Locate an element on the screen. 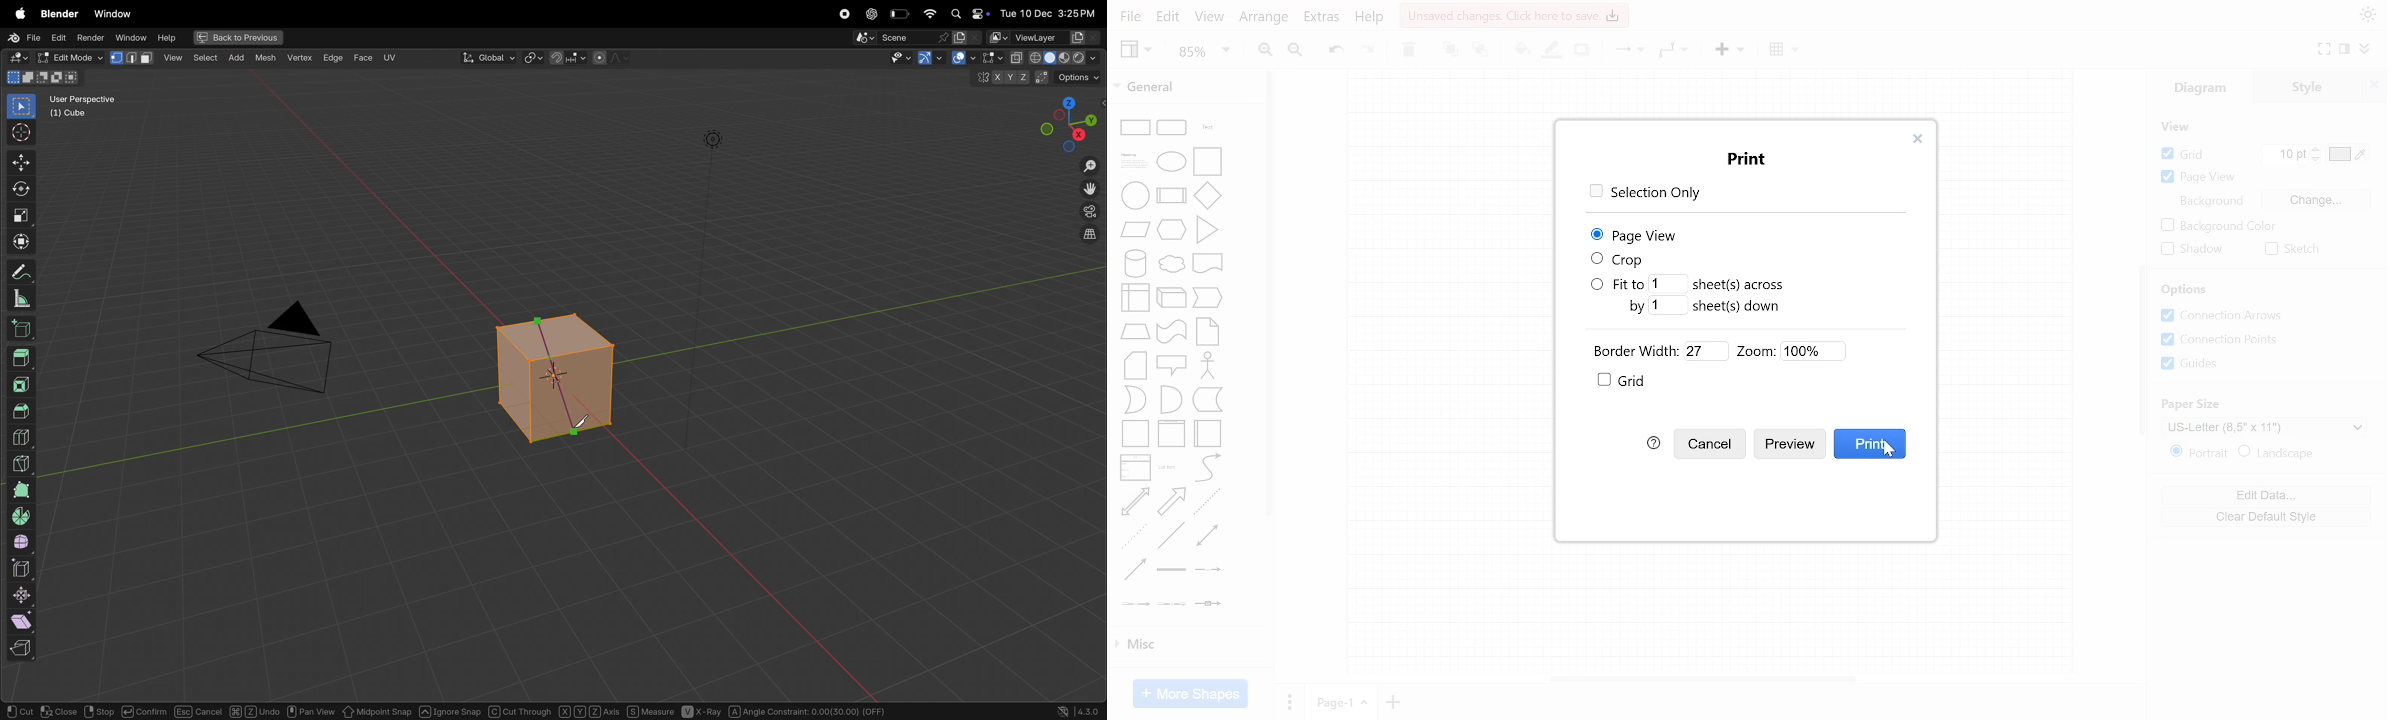 This screenshot has height=728, width=2408. Tape is located at coordinates (1171, 332).